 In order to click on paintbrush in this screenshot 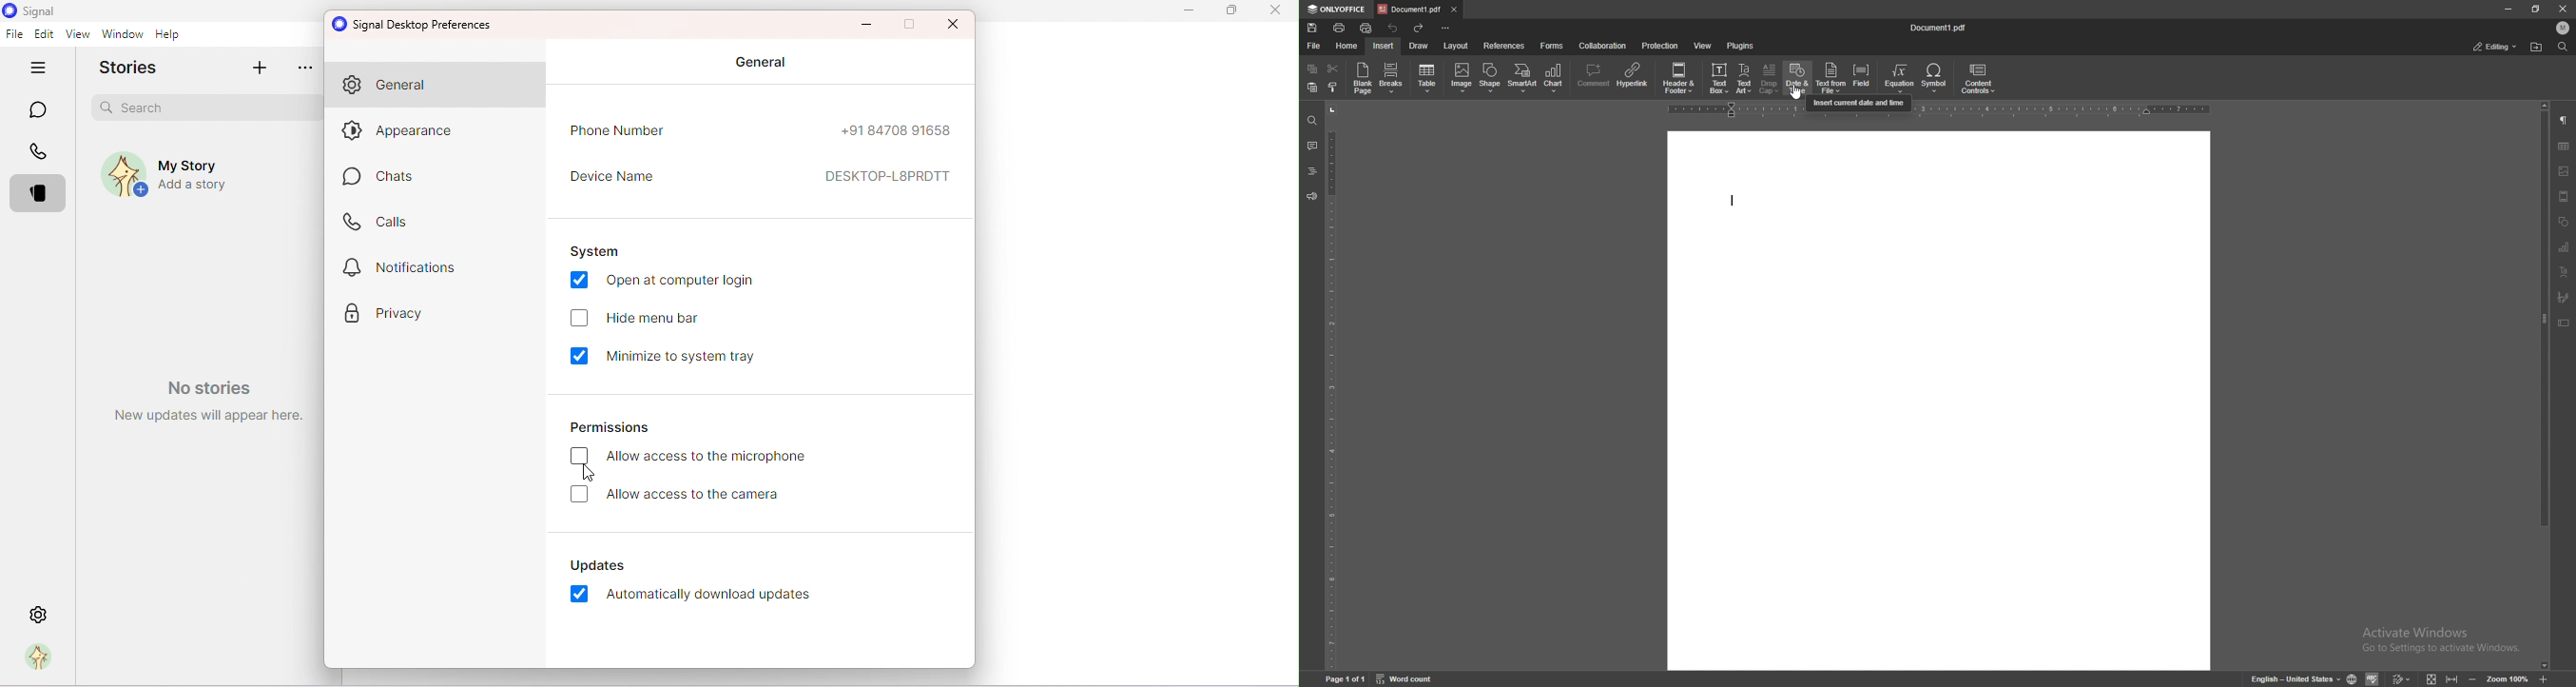, I will do `click(2566, 296)`.